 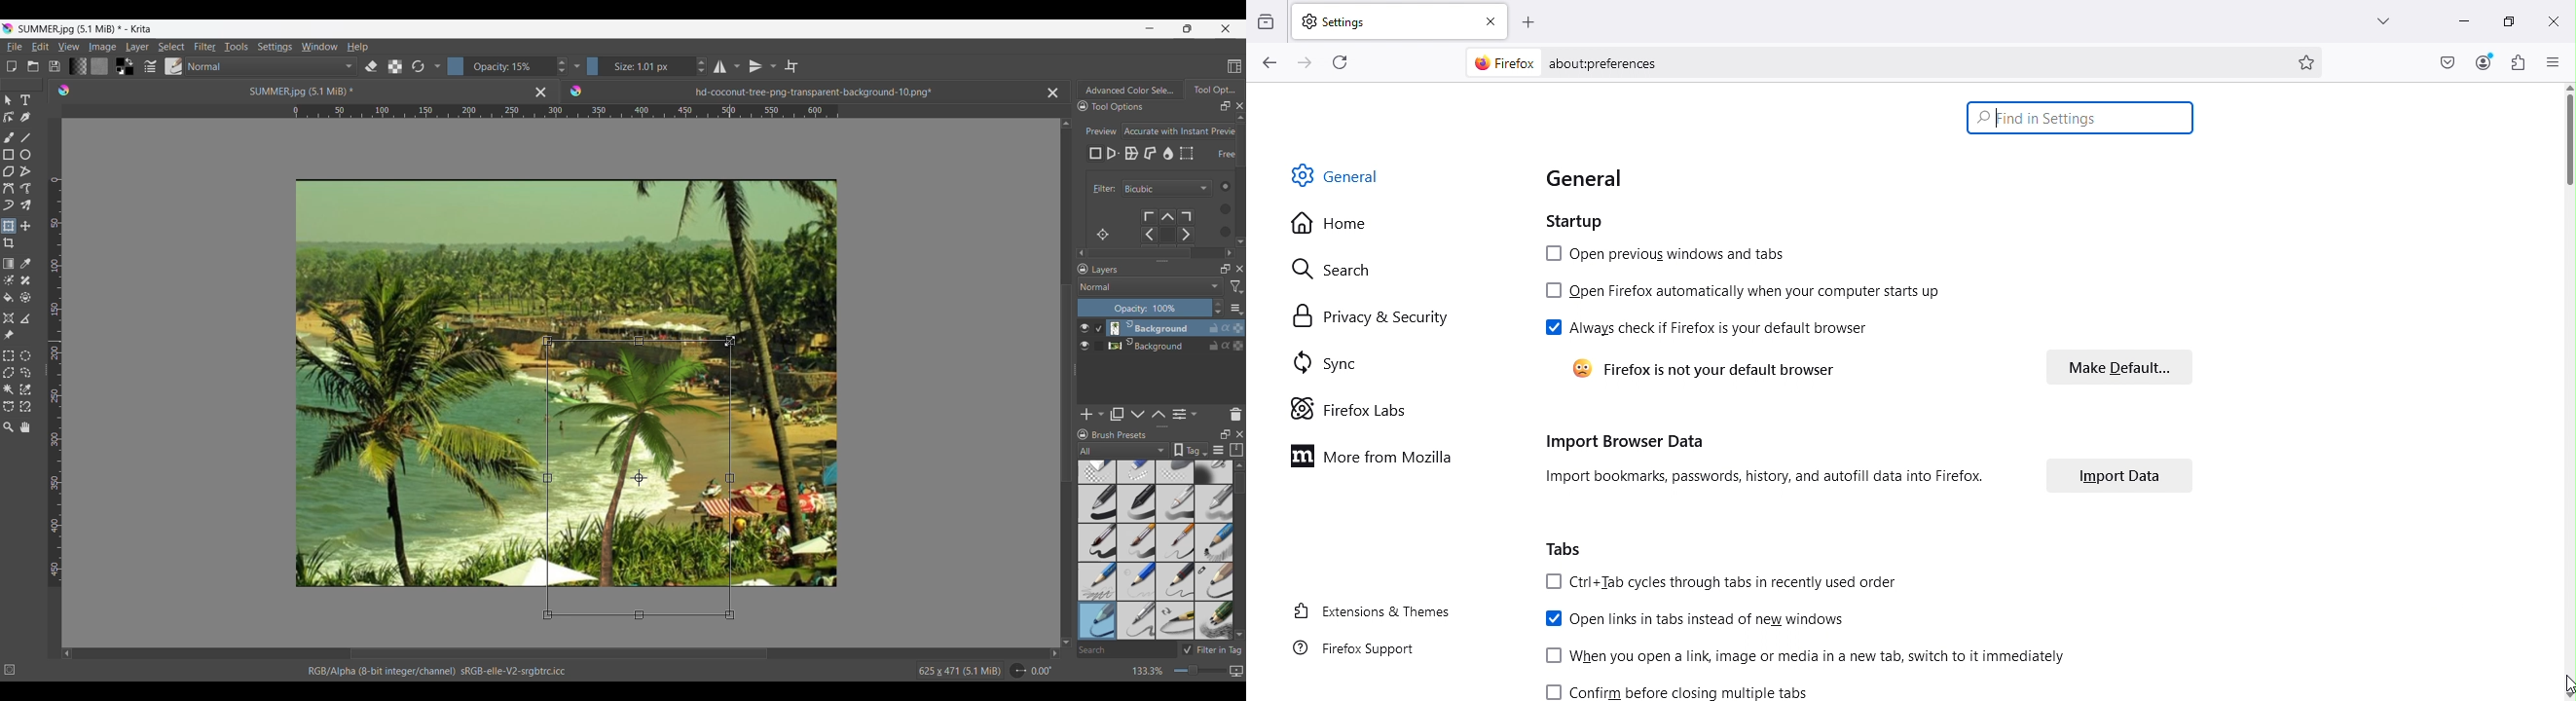 What do you see at coordinates (1177, 471) in the screenshot?
I see `Eraser soft` at bounding box center [1177, 471].